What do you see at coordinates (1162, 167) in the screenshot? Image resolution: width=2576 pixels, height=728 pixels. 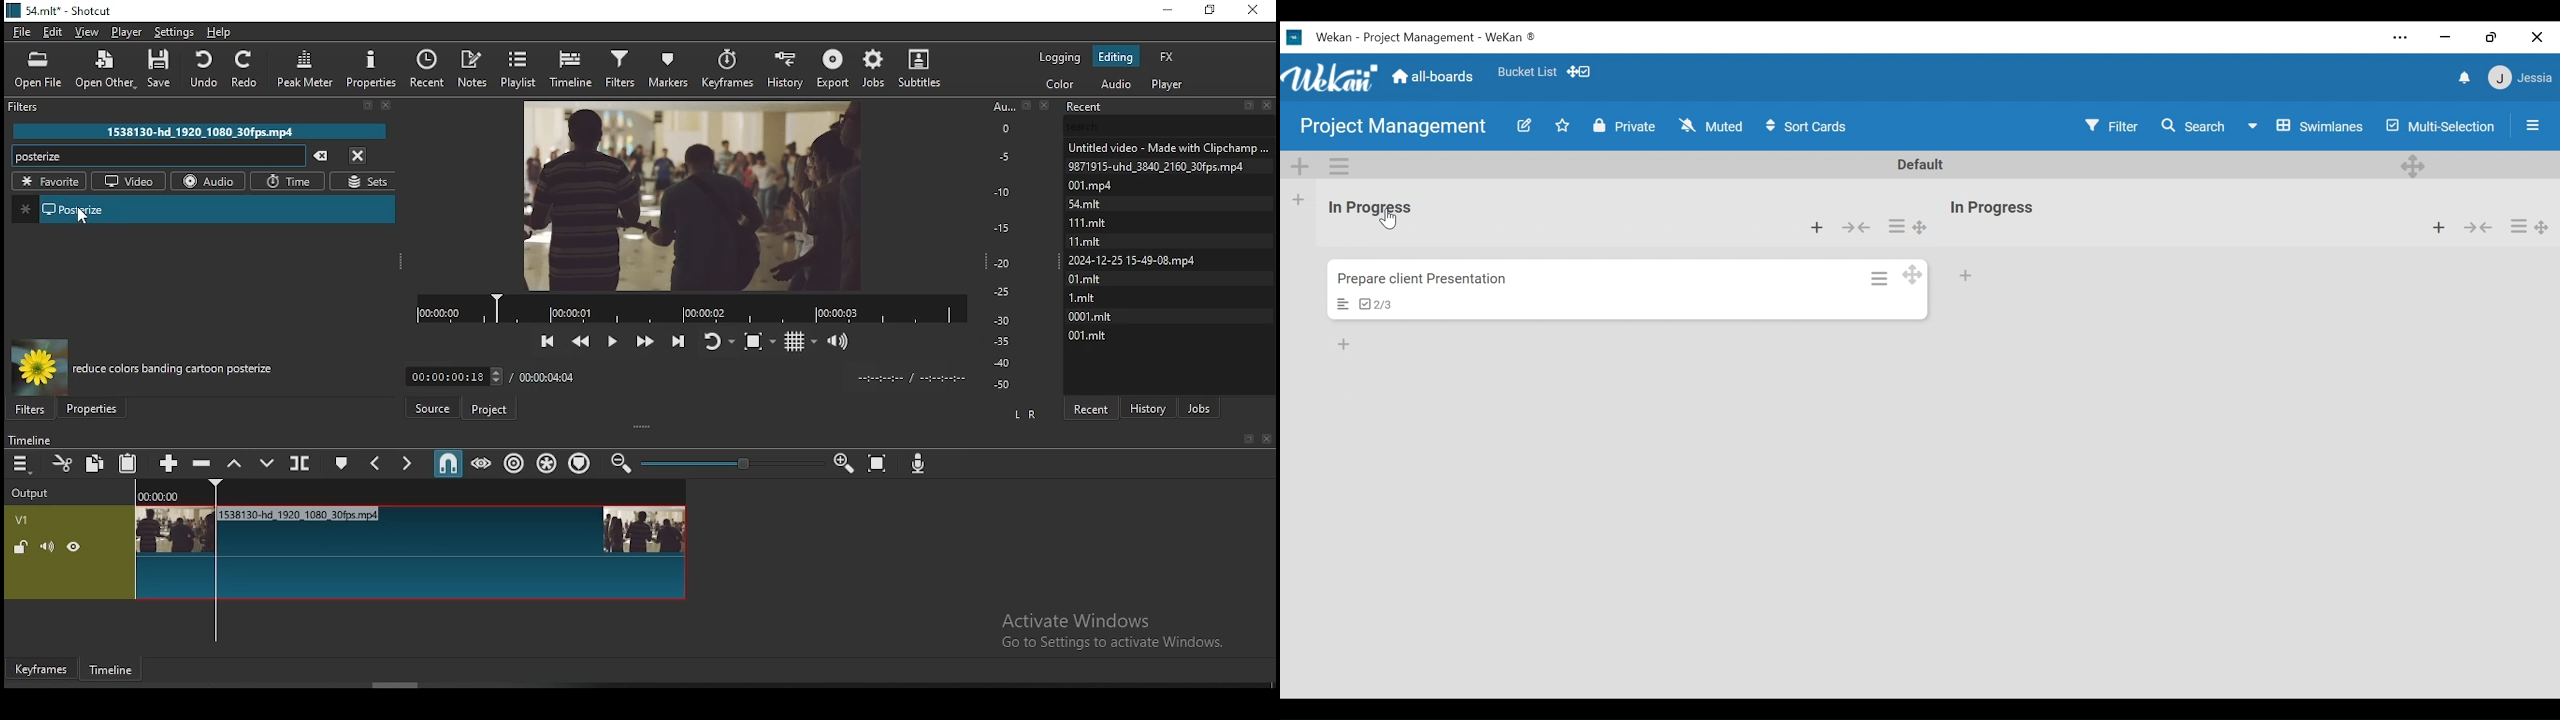 I see `9871915-uhd_3840_2160_30fps.mp4` at bounding box center [1162, 167].